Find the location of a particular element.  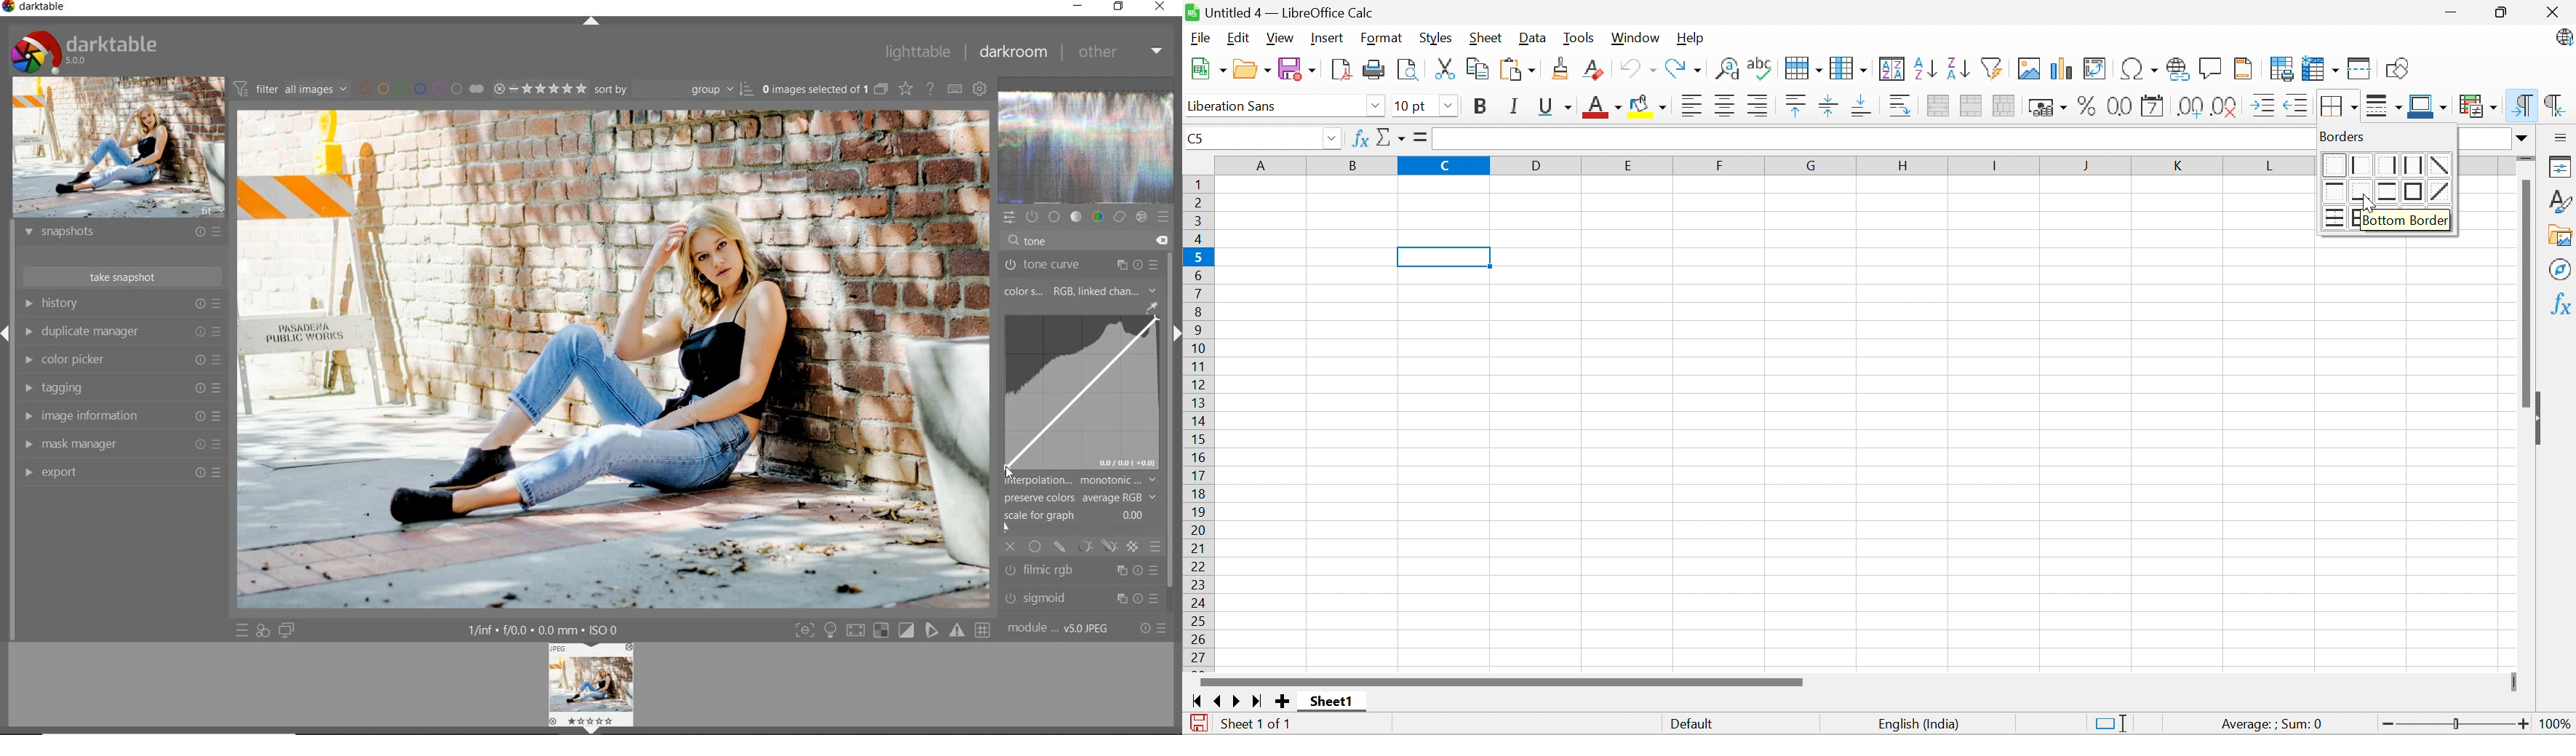

Scroll to next sheet is located at coordinates (1237, 701).